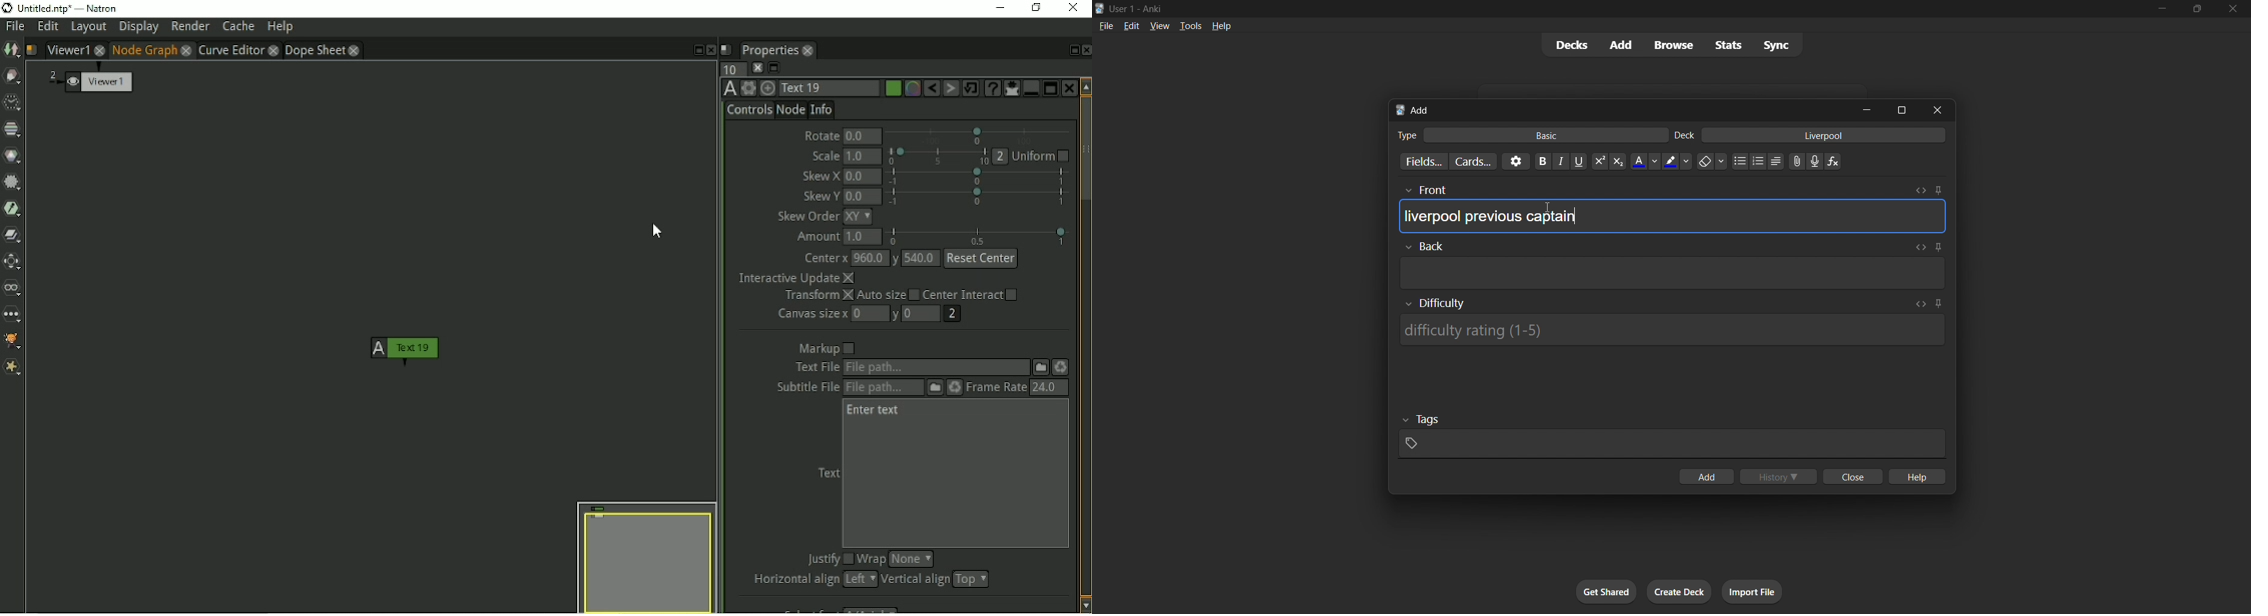  What do you see at coordinates (1542, 160) in the screenshot?
I see `Bold` at bounding box center [1542, 160].